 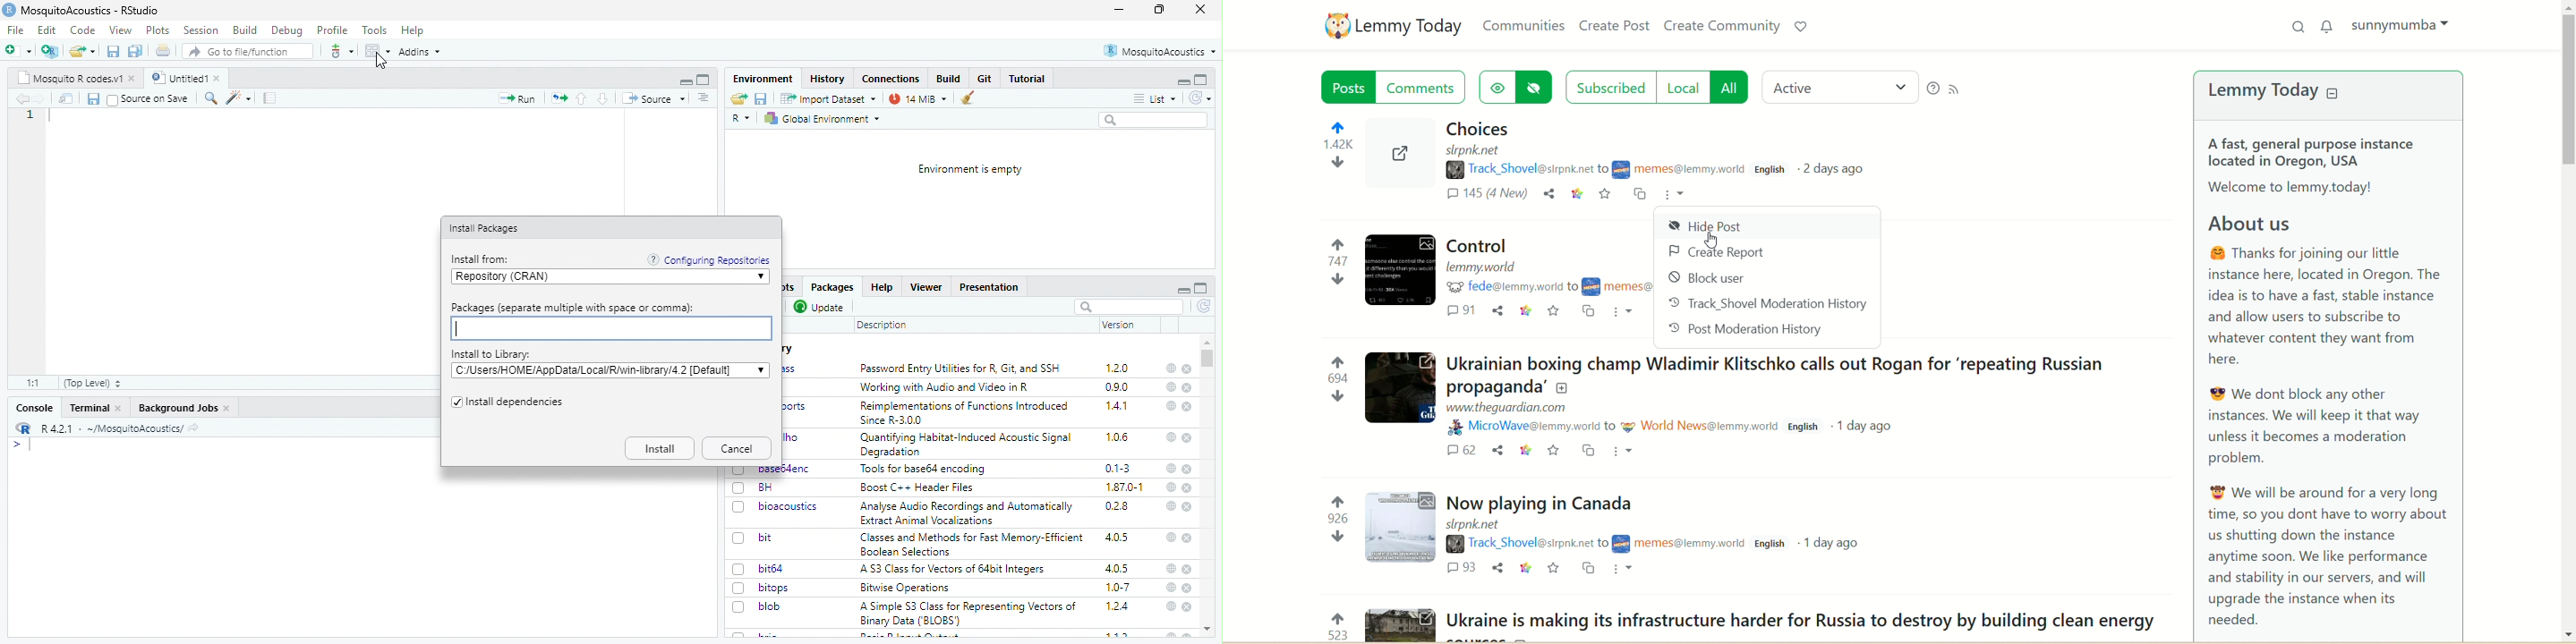 I want to click on (Top Level), so click(x=93, y=384).